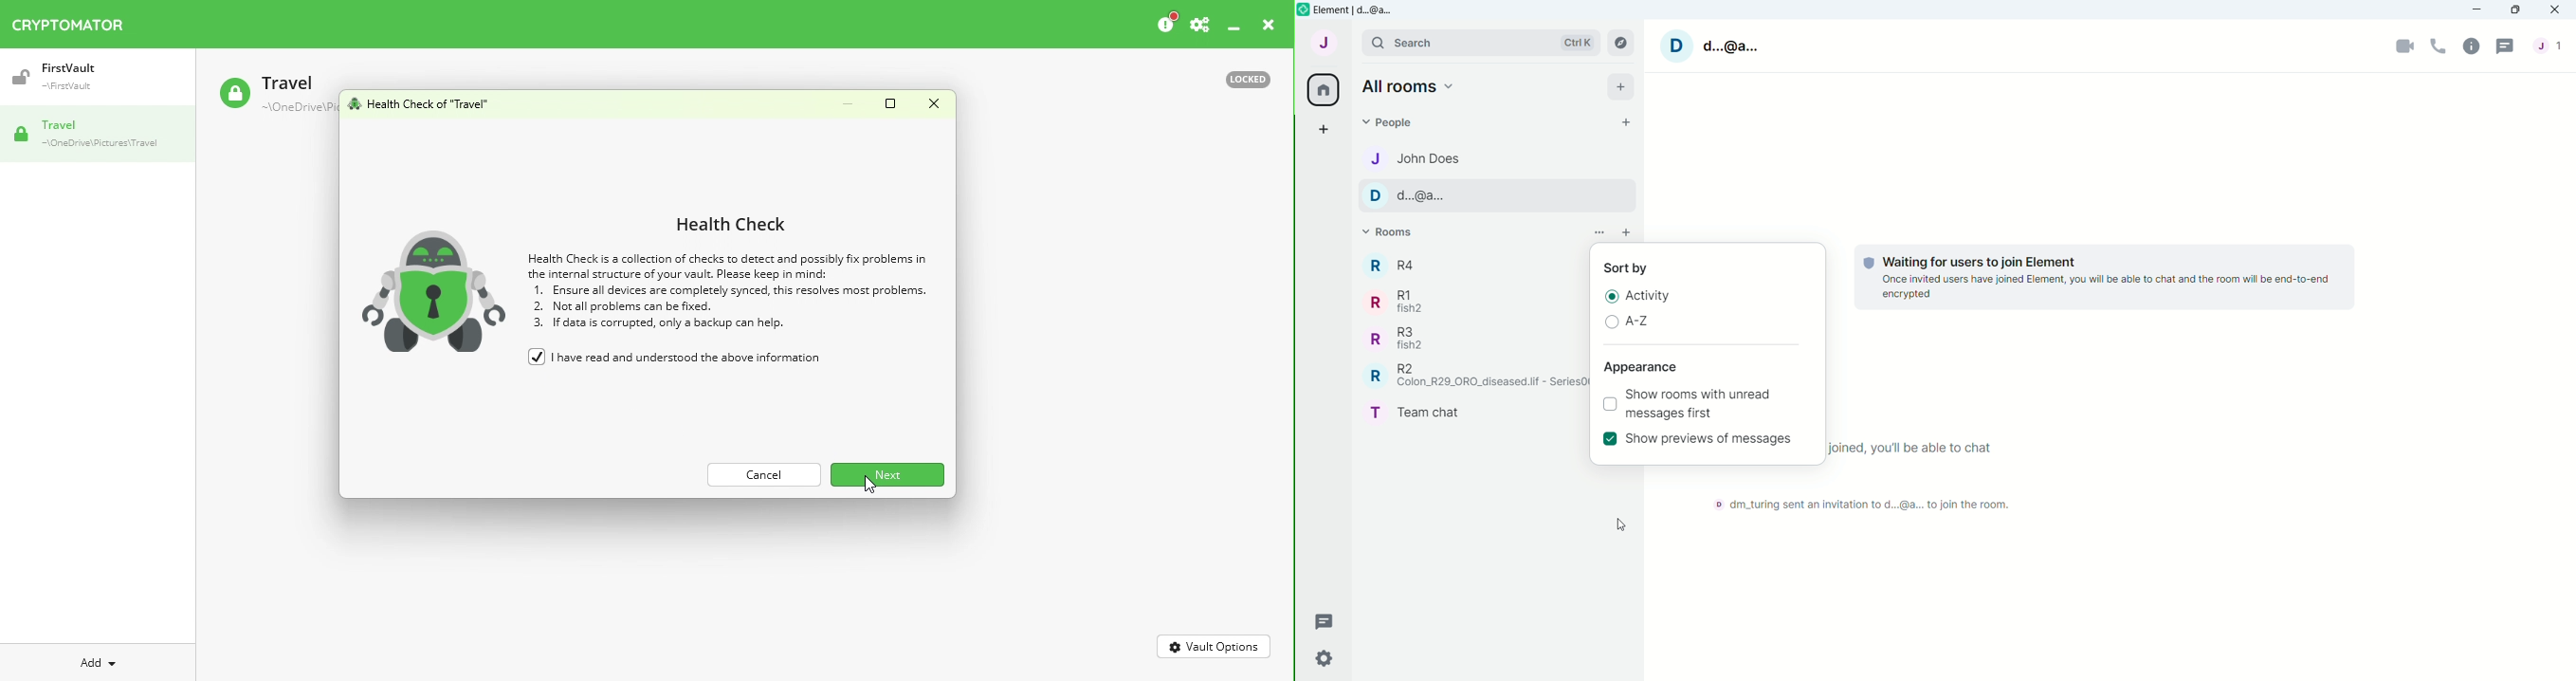 This screenshot has height=700, width=2576. What do you see at coordinates (1398, 232) in the screenshot?
I see `Rooms` at bounding box center [1398, 232].